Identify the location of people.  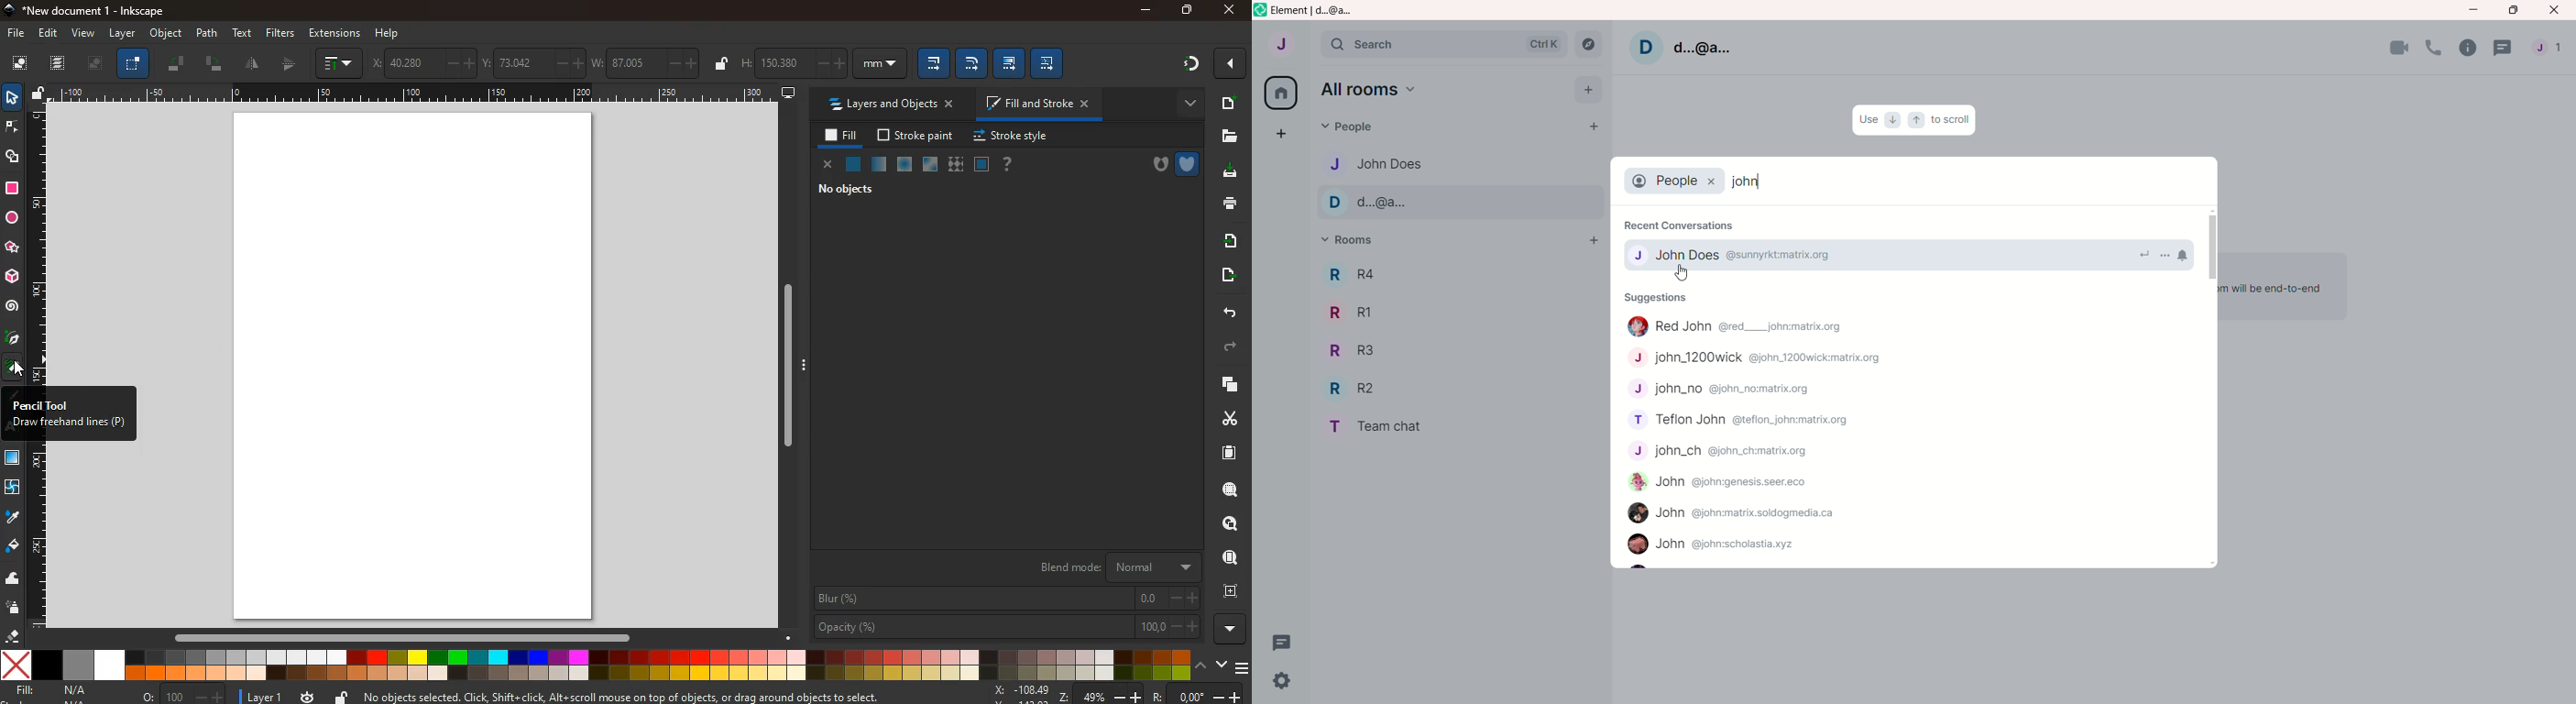
(1677, 181).